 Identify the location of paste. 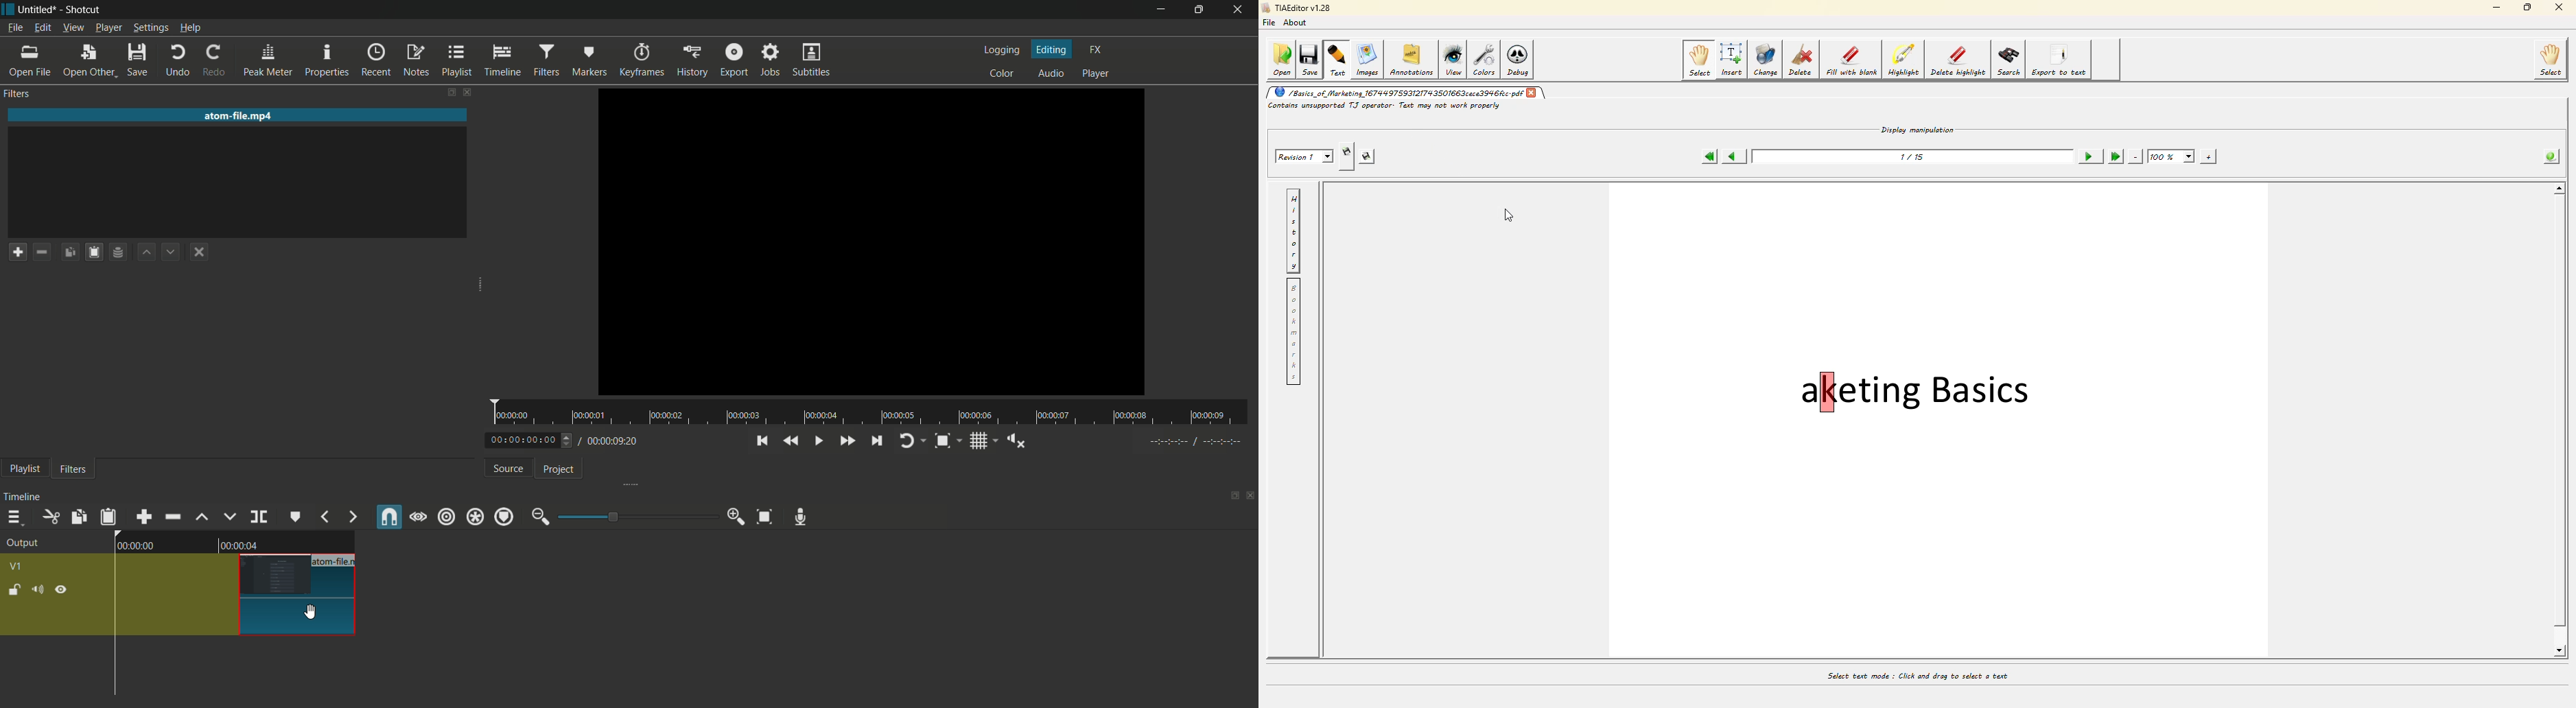
(108, 517).